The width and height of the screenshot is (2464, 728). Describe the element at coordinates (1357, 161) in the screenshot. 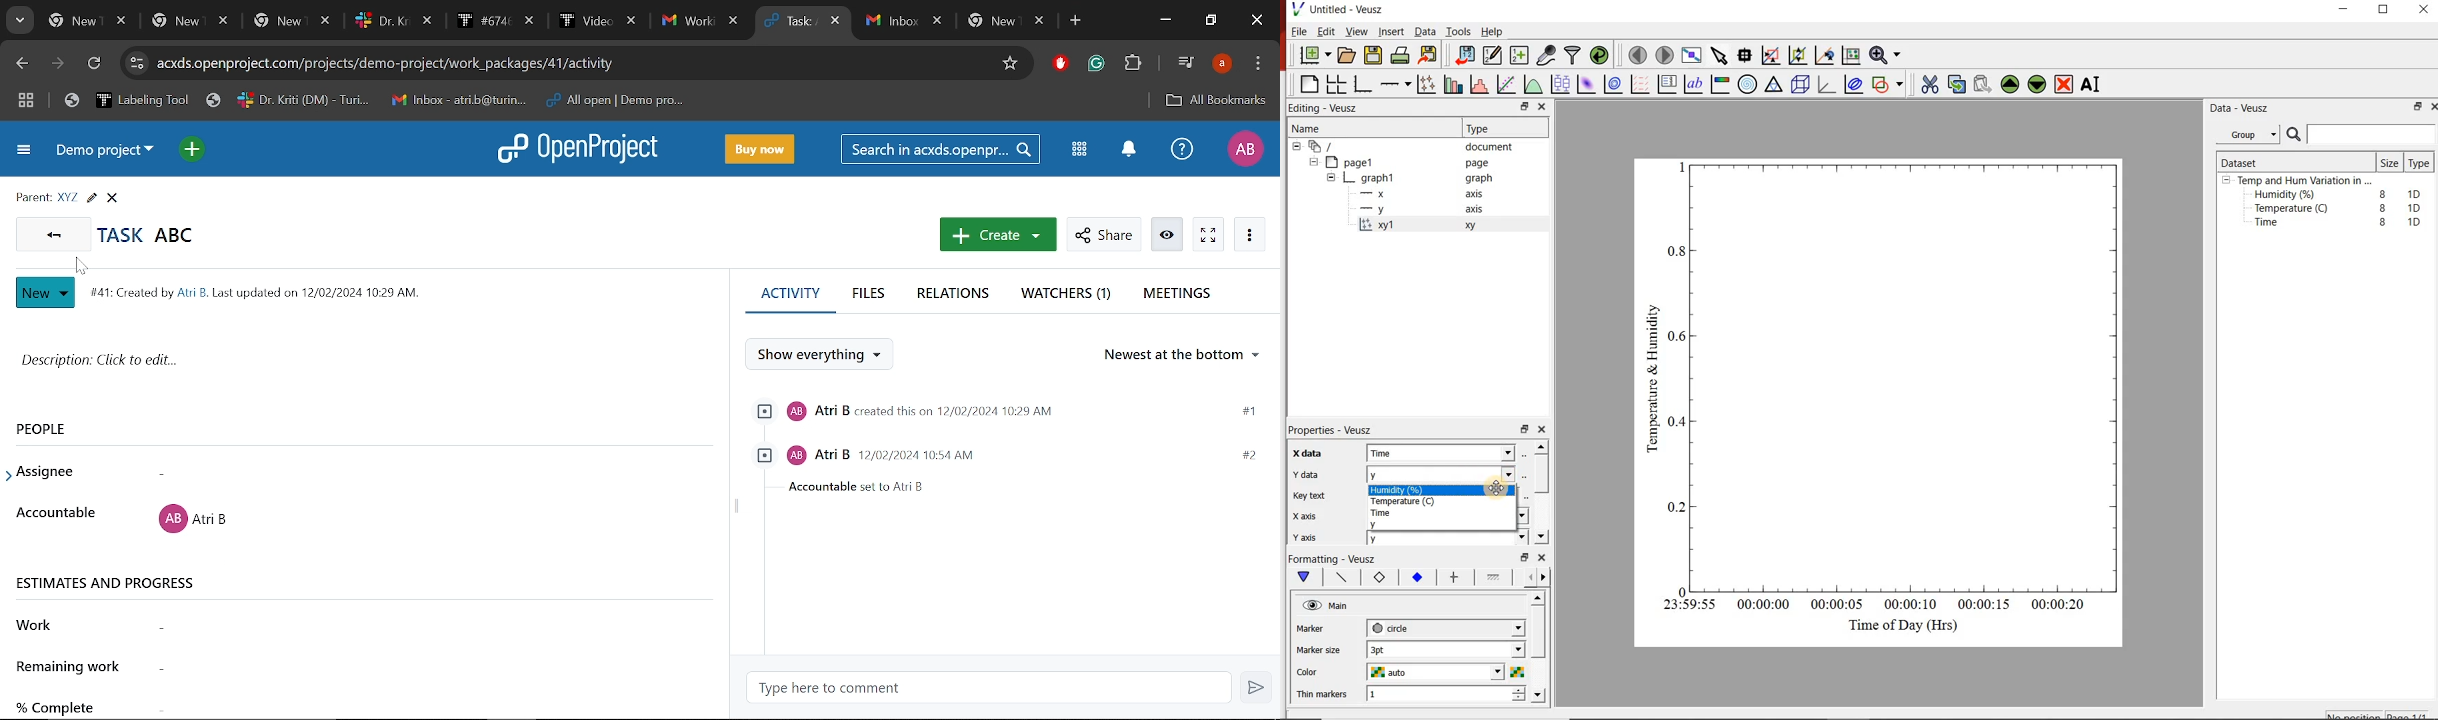

I see `page1` at that location.